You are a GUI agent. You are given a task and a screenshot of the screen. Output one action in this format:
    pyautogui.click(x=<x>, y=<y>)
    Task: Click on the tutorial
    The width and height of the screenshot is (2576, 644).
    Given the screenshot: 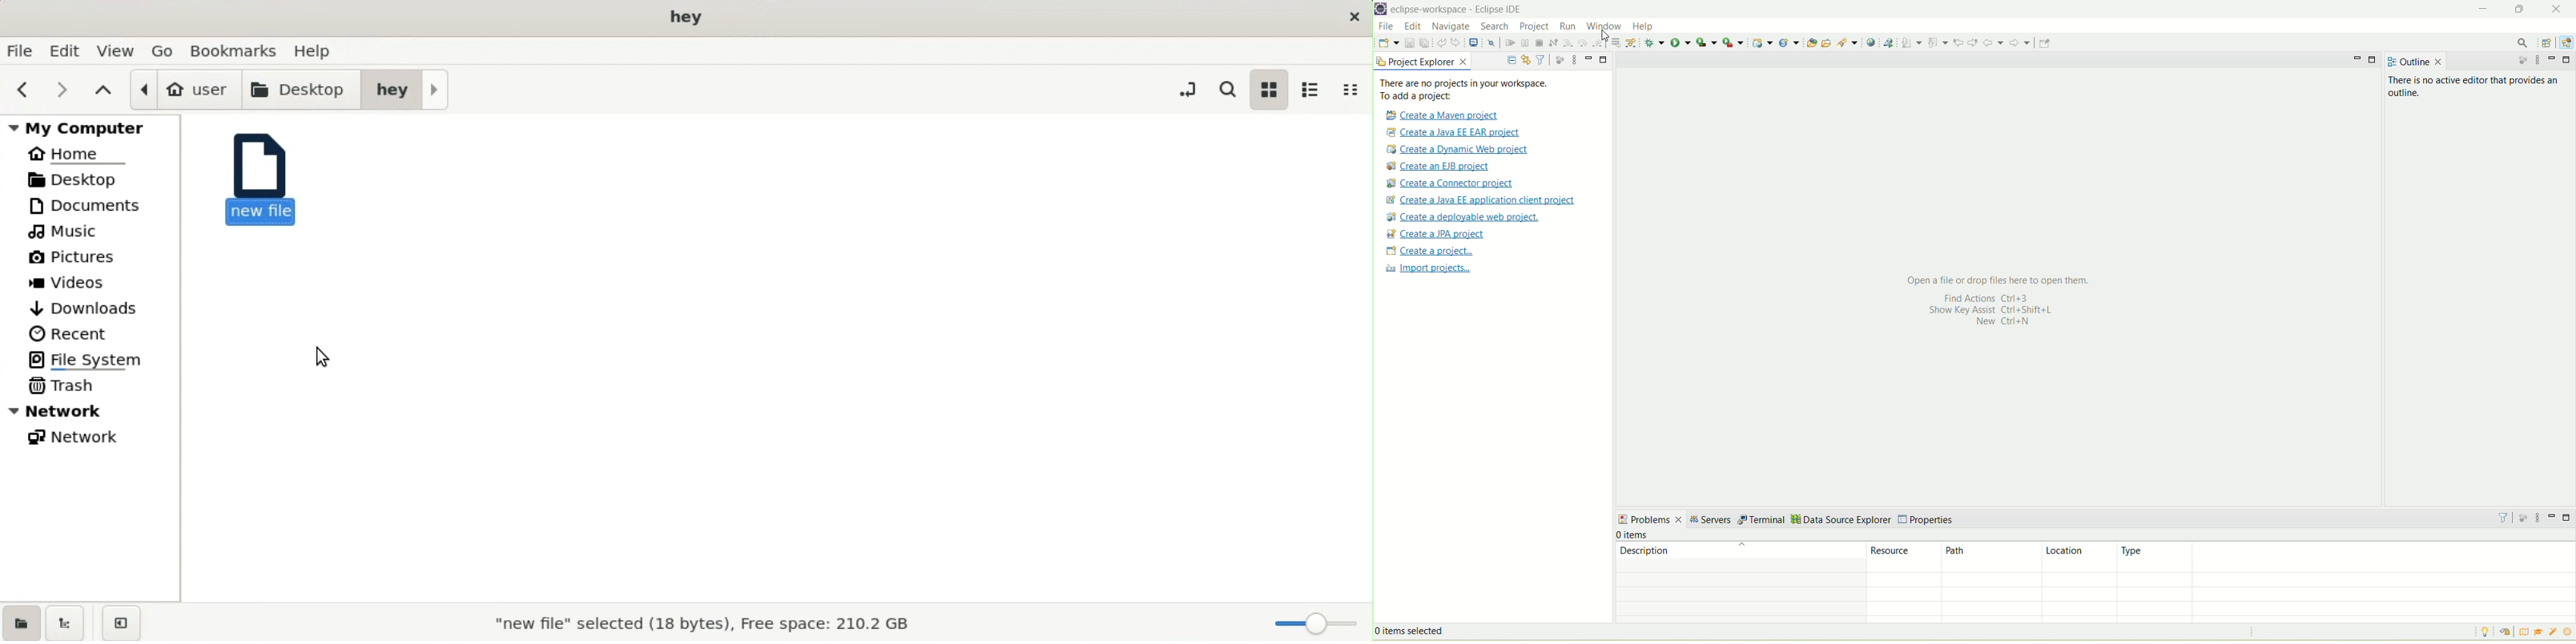 What is the action you would take?
    pyautogui.click(x=2540, y=632)
    